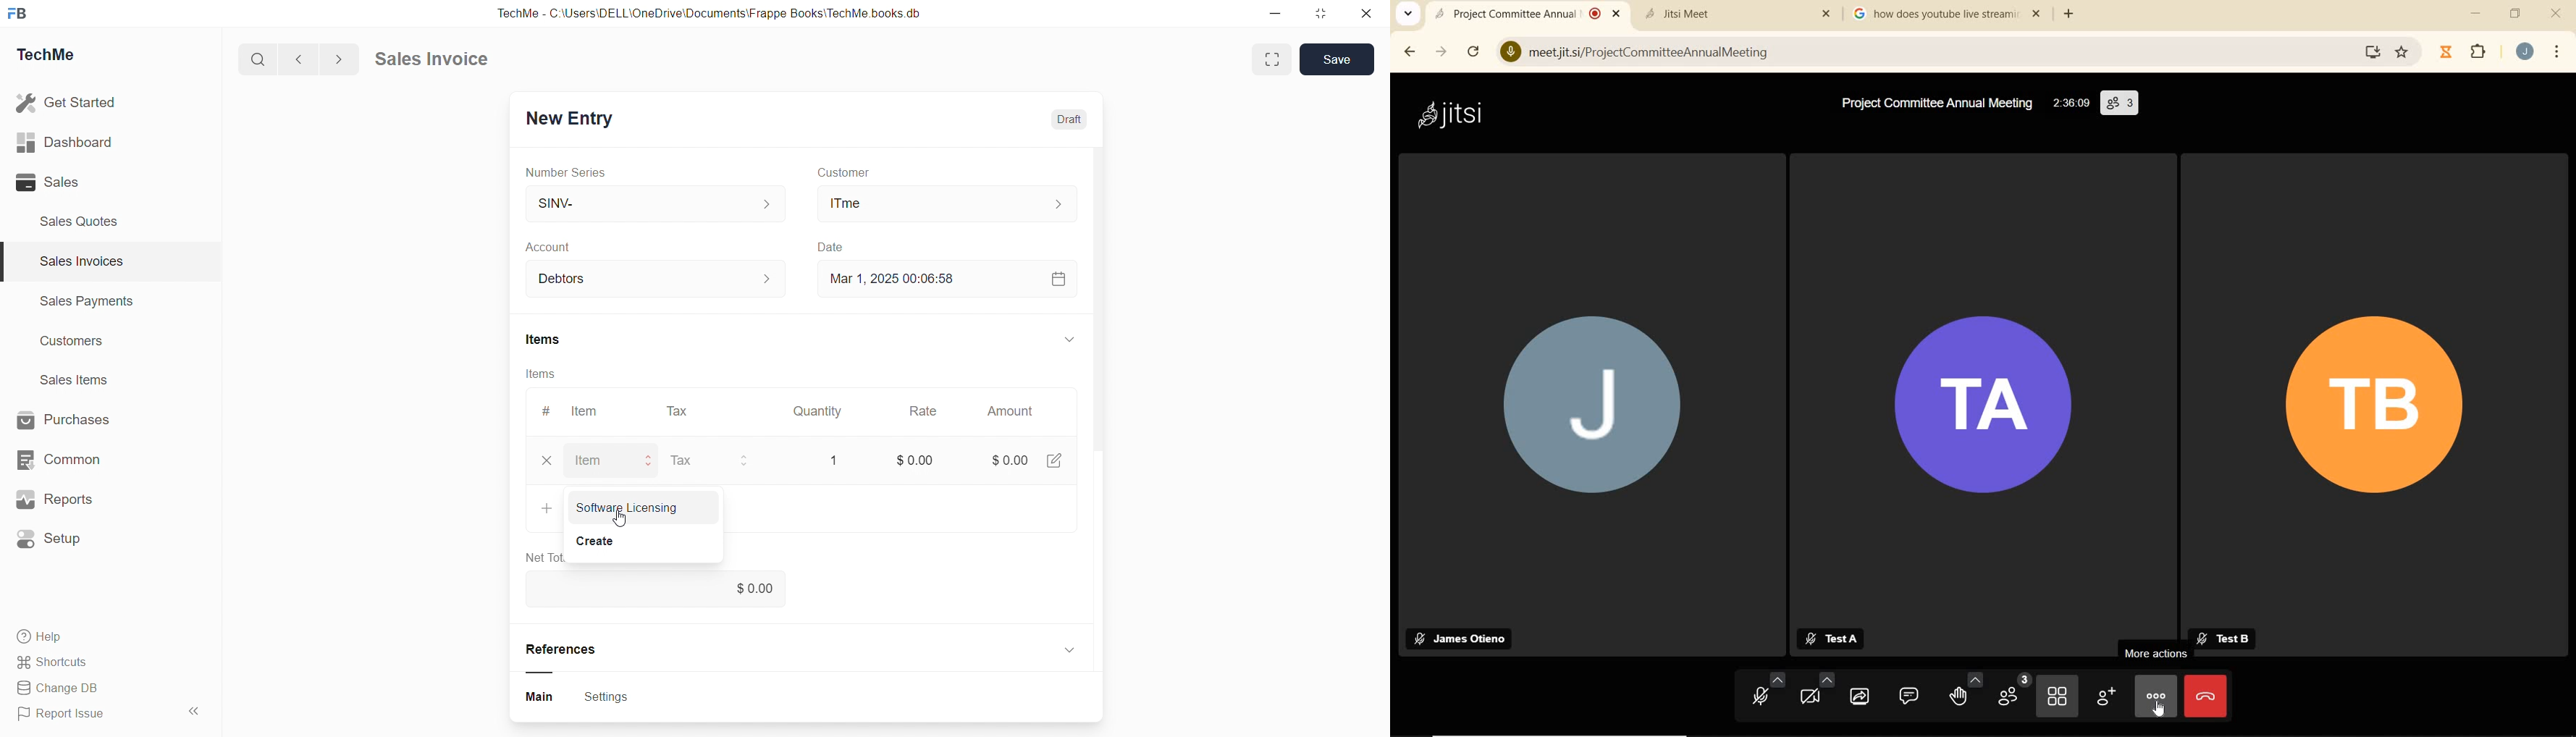 Image resolution: width=2576 pixels, height=756 pixels. I want to click on B& Change DB, so click(63, 689).